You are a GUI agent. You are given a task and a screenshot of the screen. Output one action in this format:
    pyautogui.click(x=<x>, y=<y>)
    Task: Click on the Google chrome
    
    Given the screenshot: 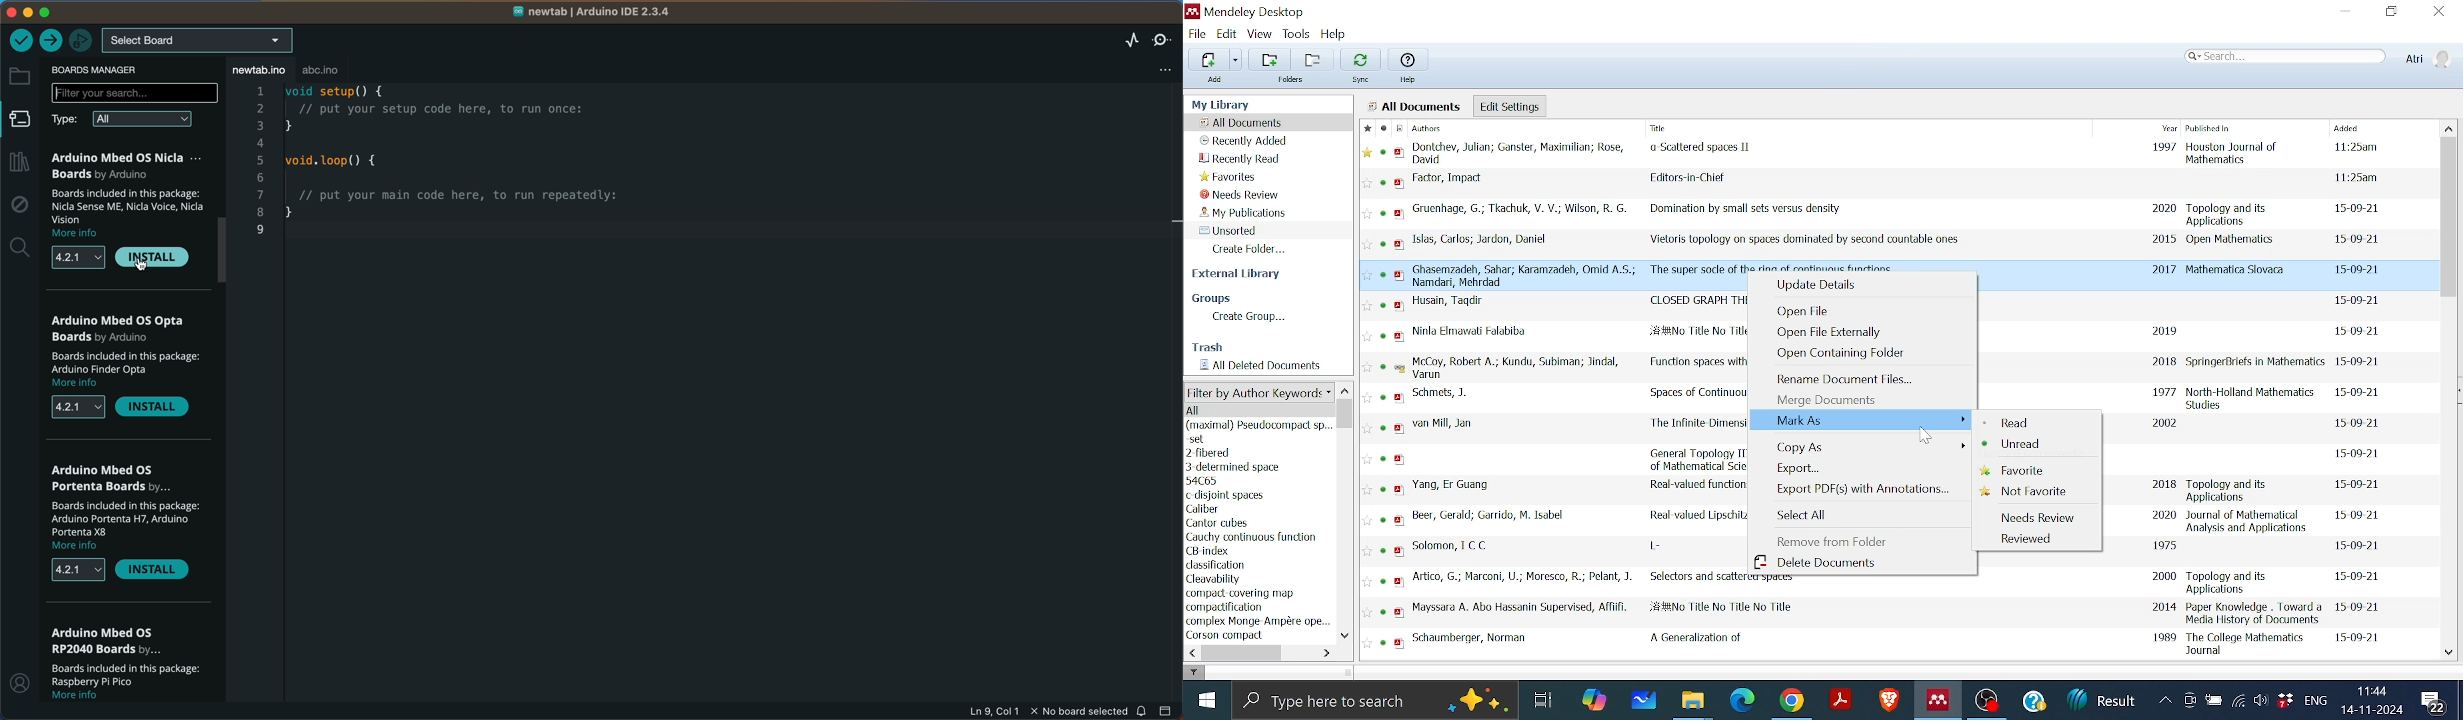 What is the action you would take?
    pyautogui.click(x=1793, y=700)
    